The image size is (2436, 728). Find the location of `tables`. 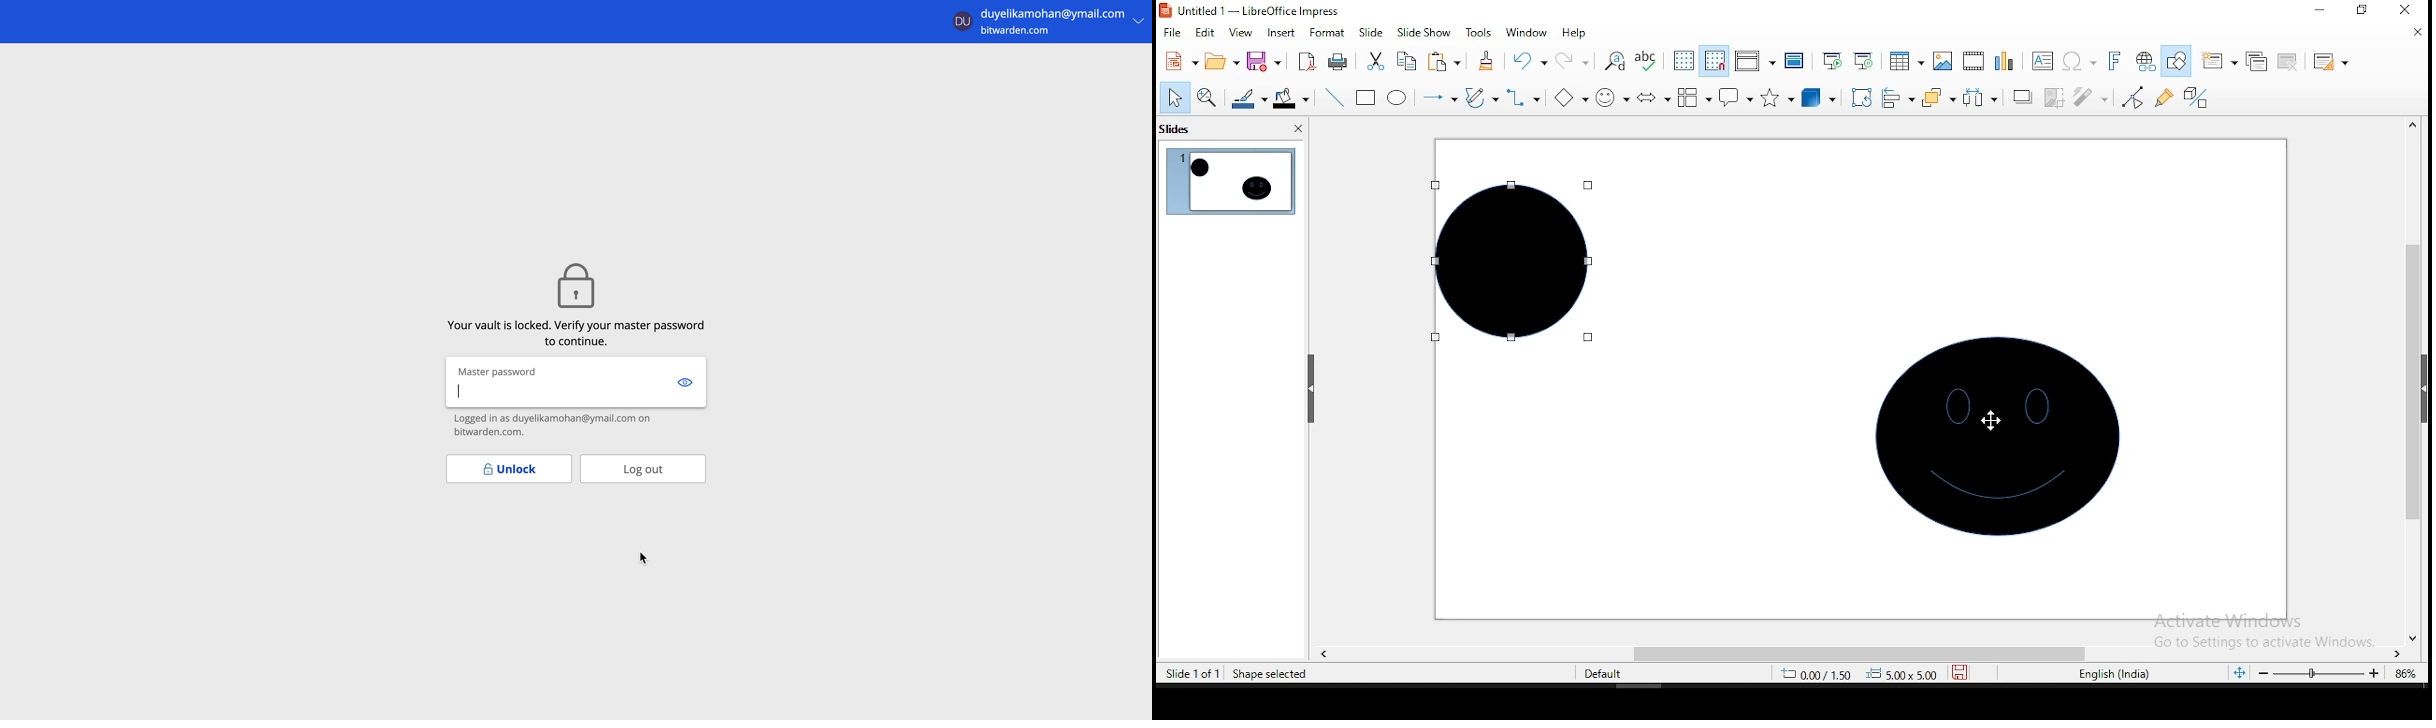

tables is located at coordinates (1906, 64).